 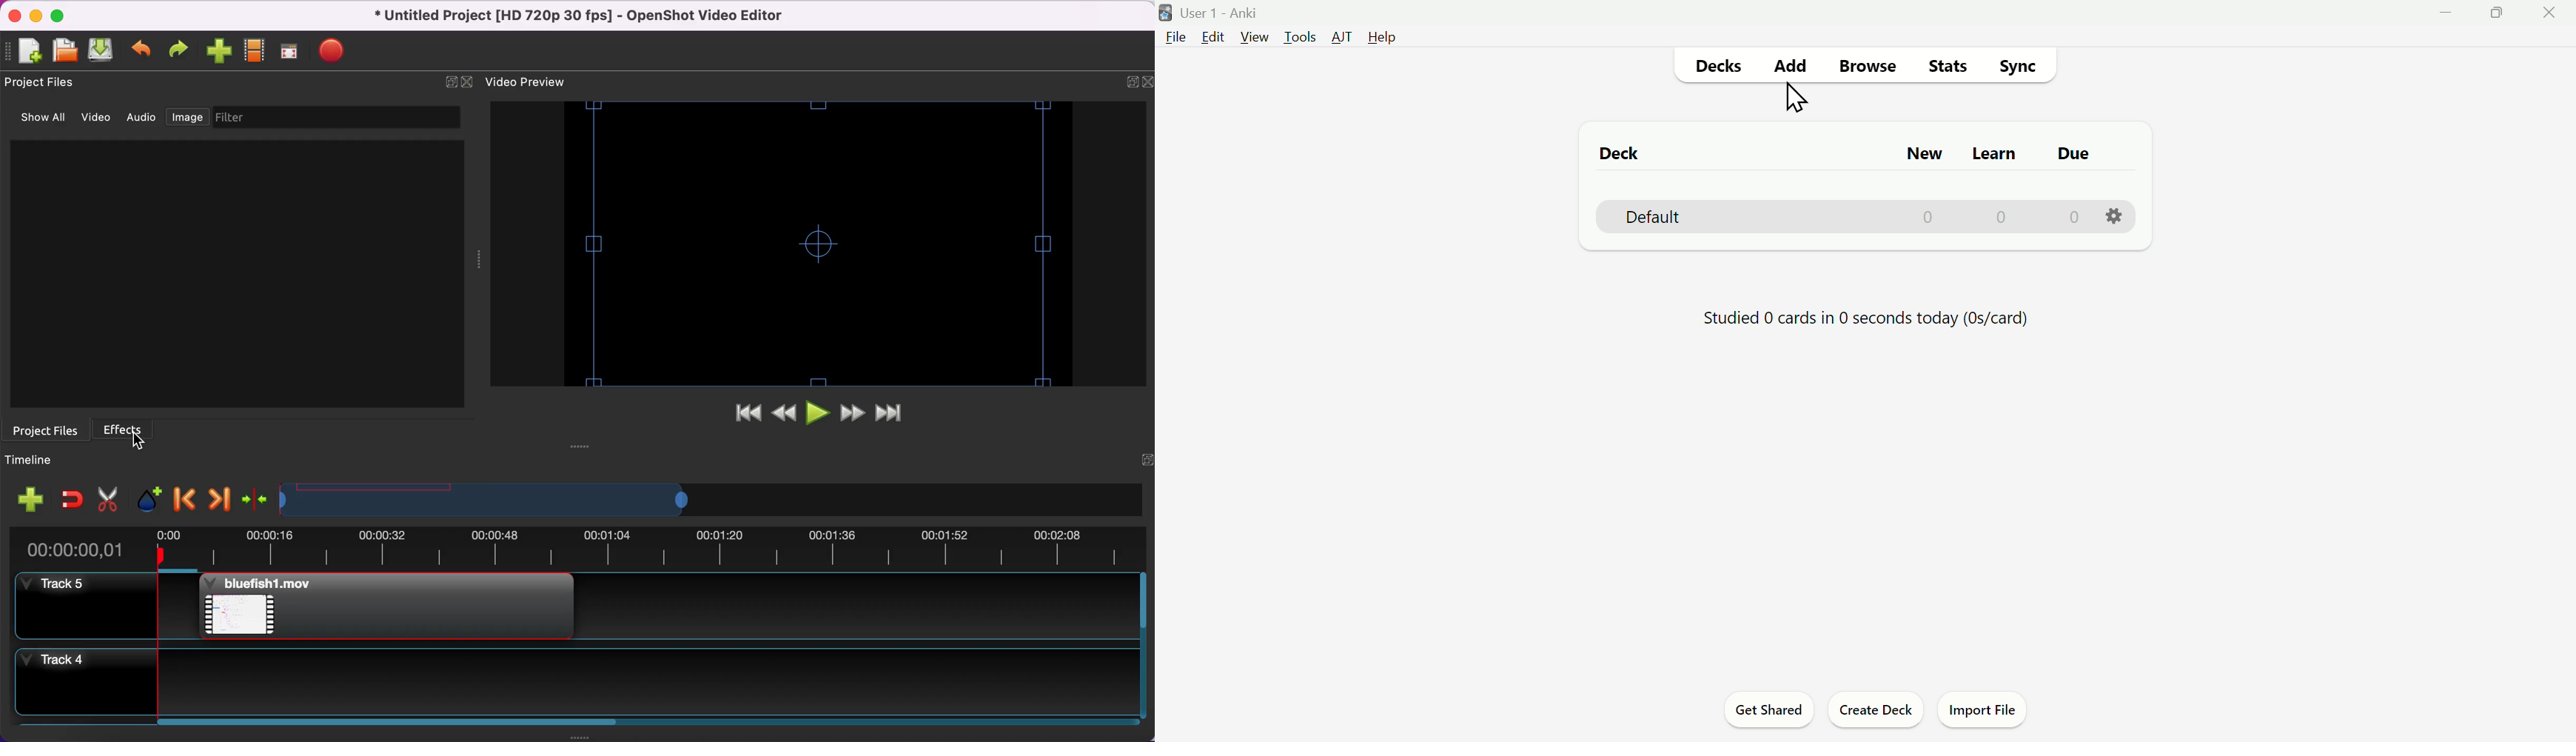 What do you see at coordinates (1865, 64) in the screenshot?
I see `Browse` at bounding box center [1865, 64].